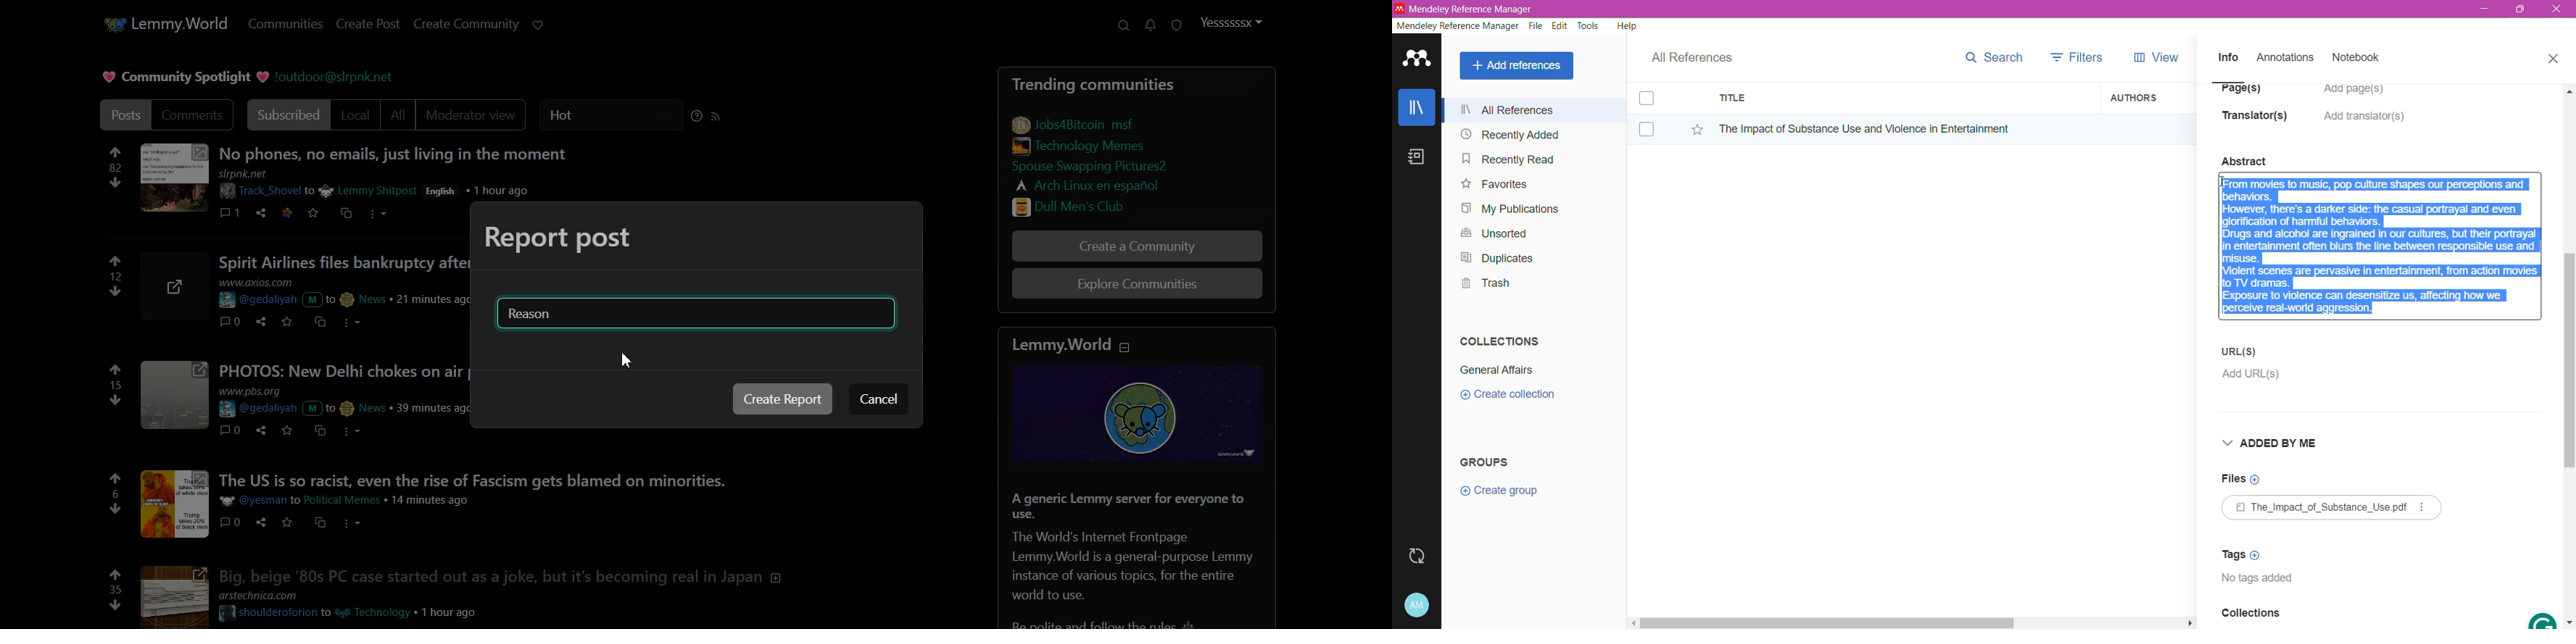 This screenshot has width=2576, height=644. Describe the element at coordinates (2251, 617) in the screenshot. I see `Collections` at that location.